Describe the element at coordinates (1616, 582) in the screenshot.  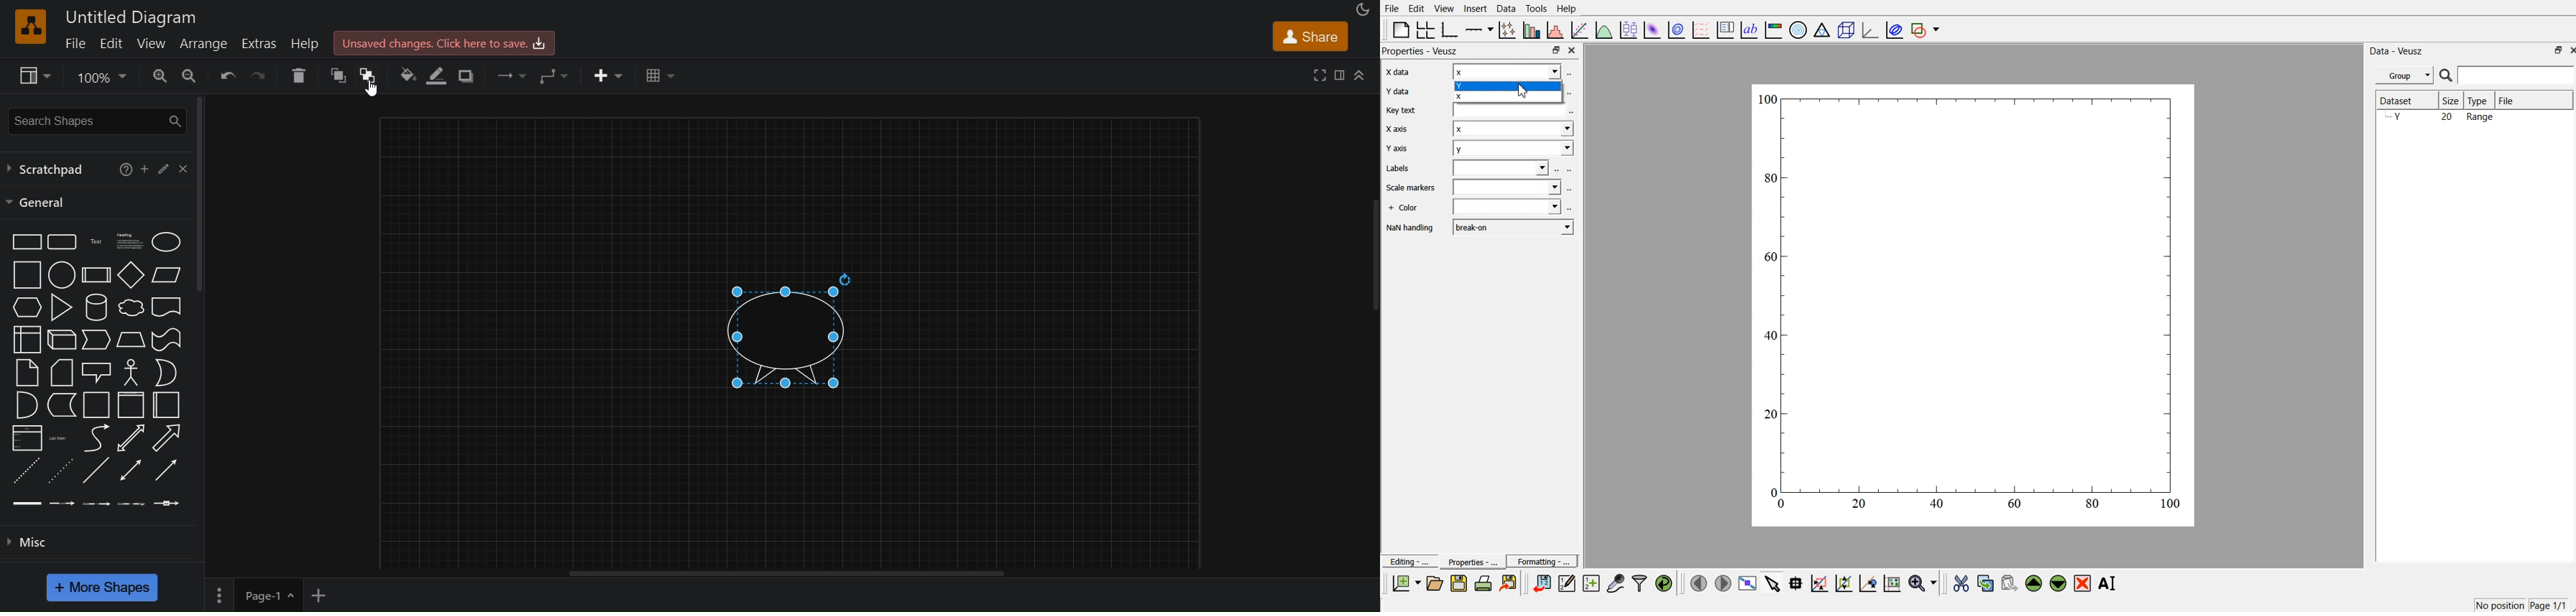
I see `Capture remote data` at that location.